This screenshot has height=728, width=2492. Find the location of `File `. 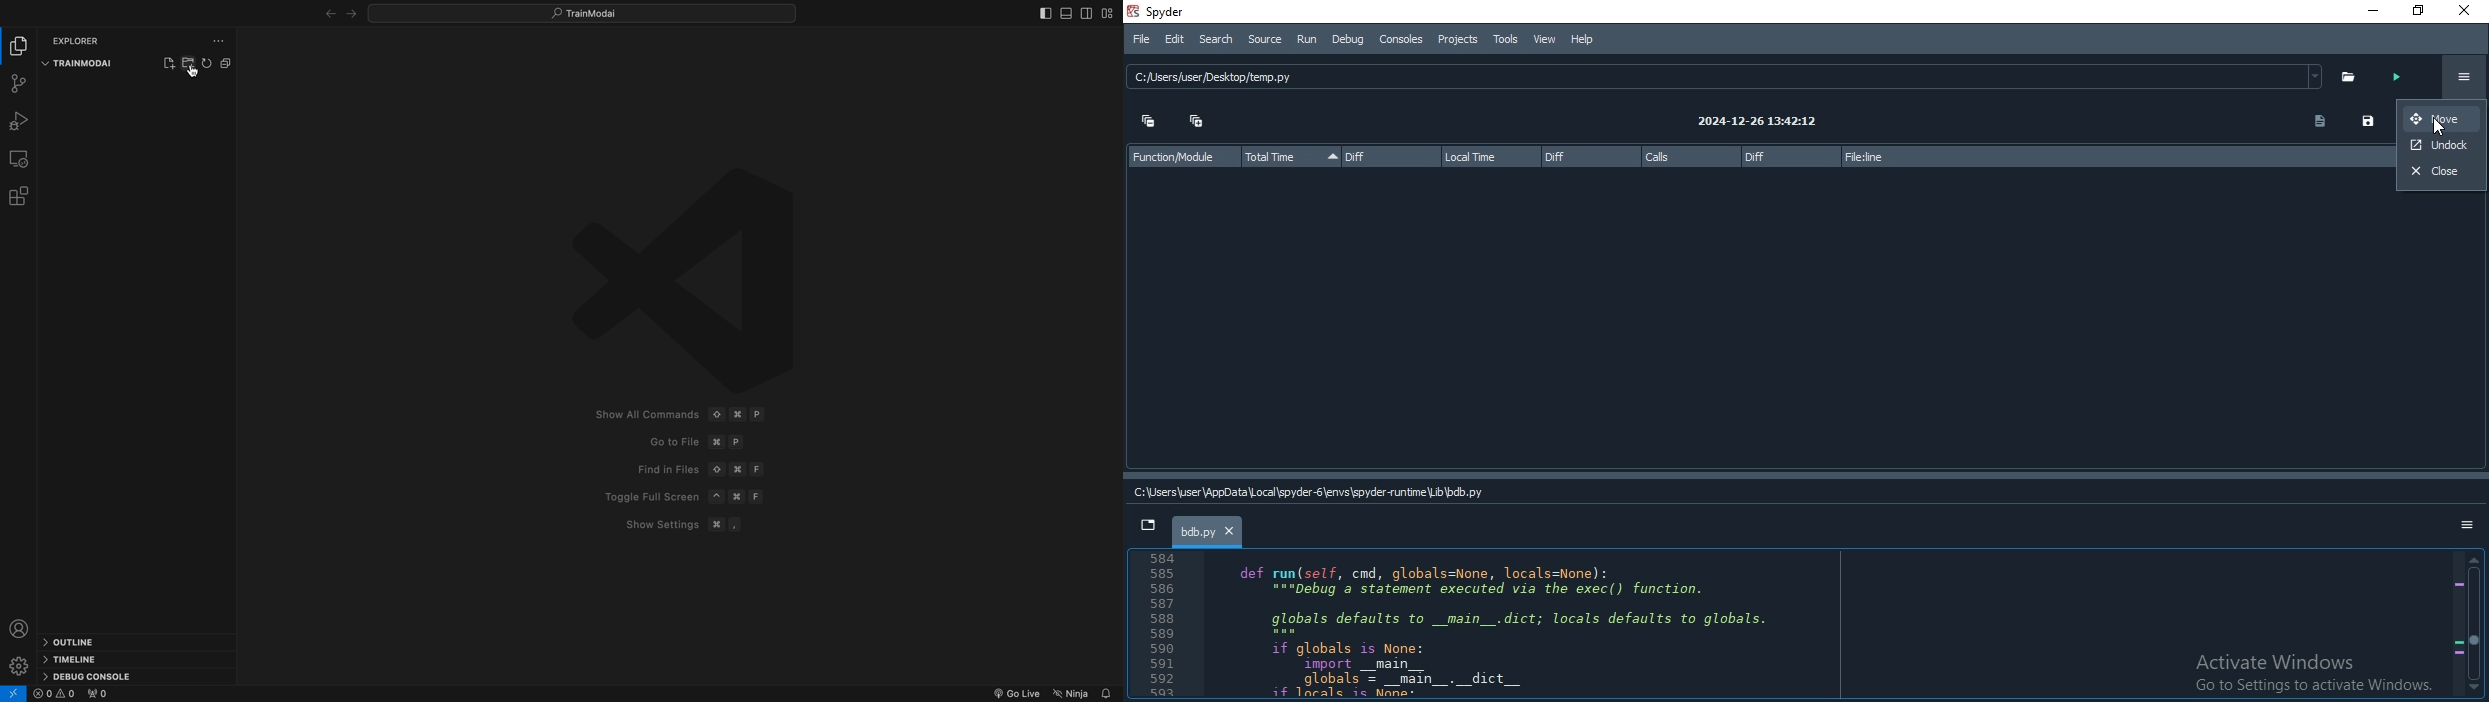

File  is located at coordinates (1141, 37).